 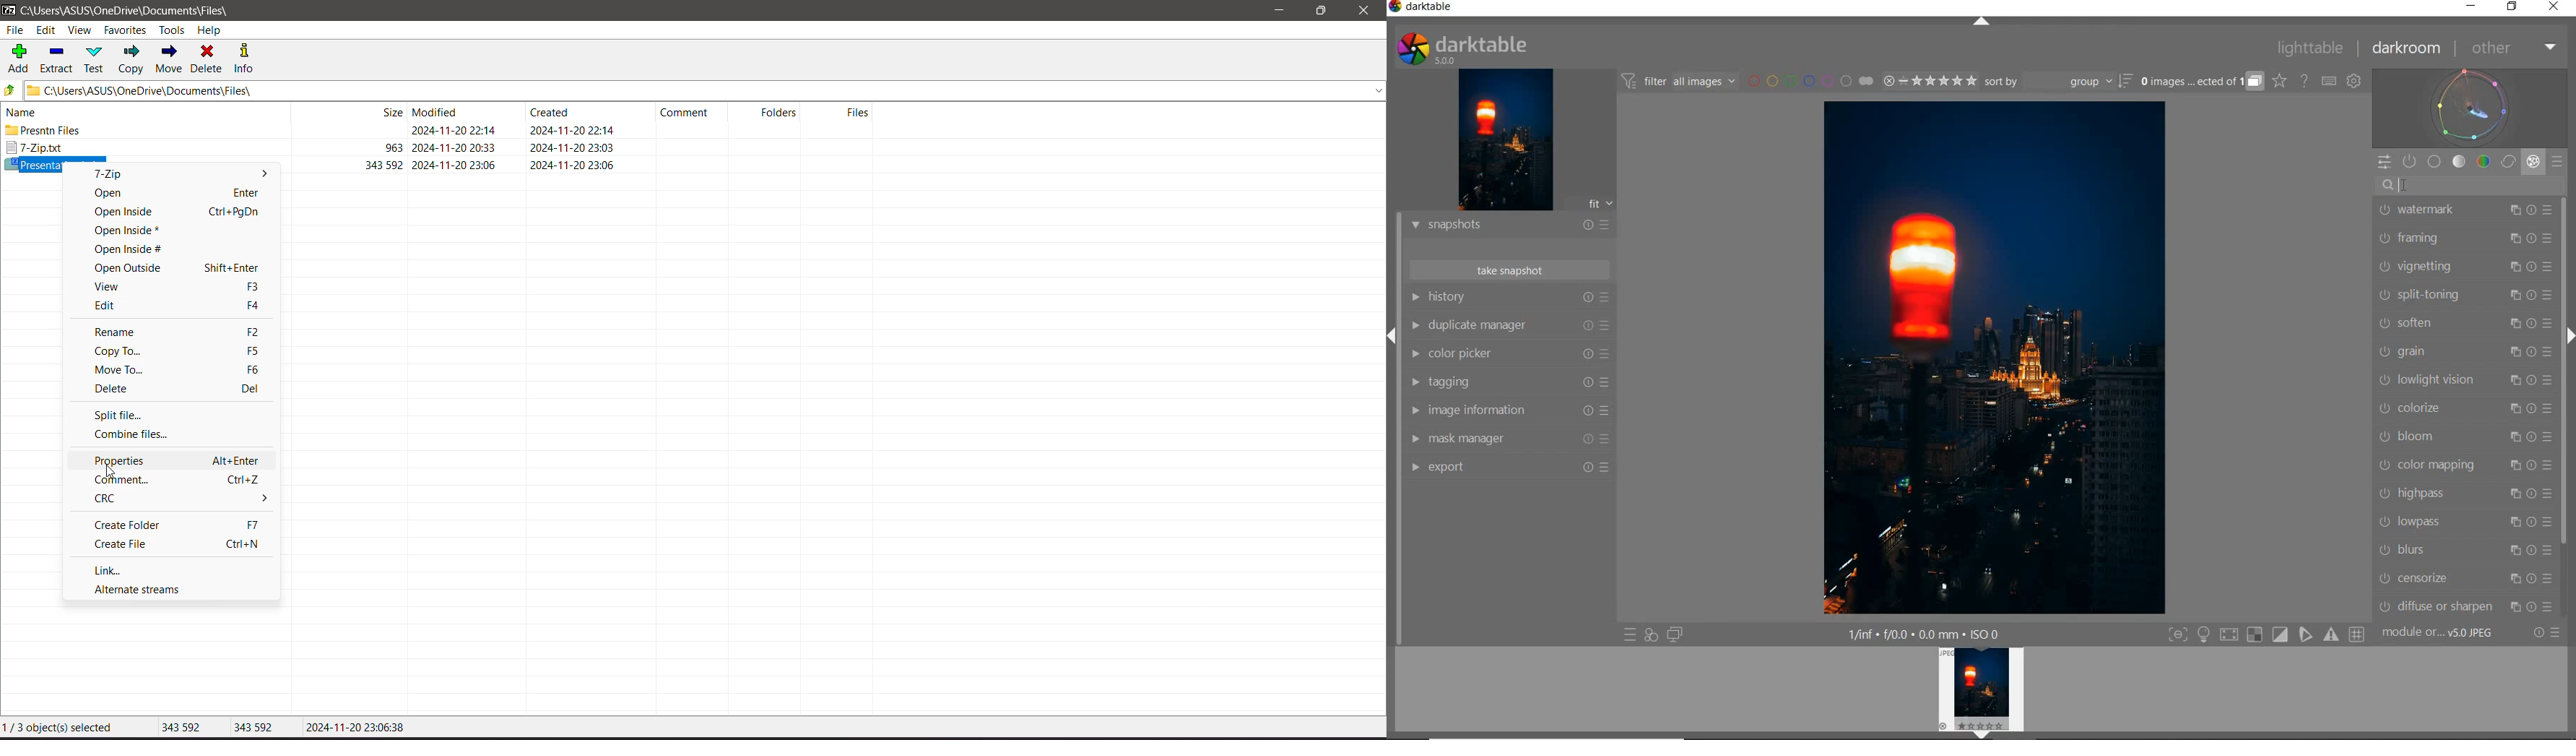 I want to click on Preset and reset, so click(x=2550, y=578).